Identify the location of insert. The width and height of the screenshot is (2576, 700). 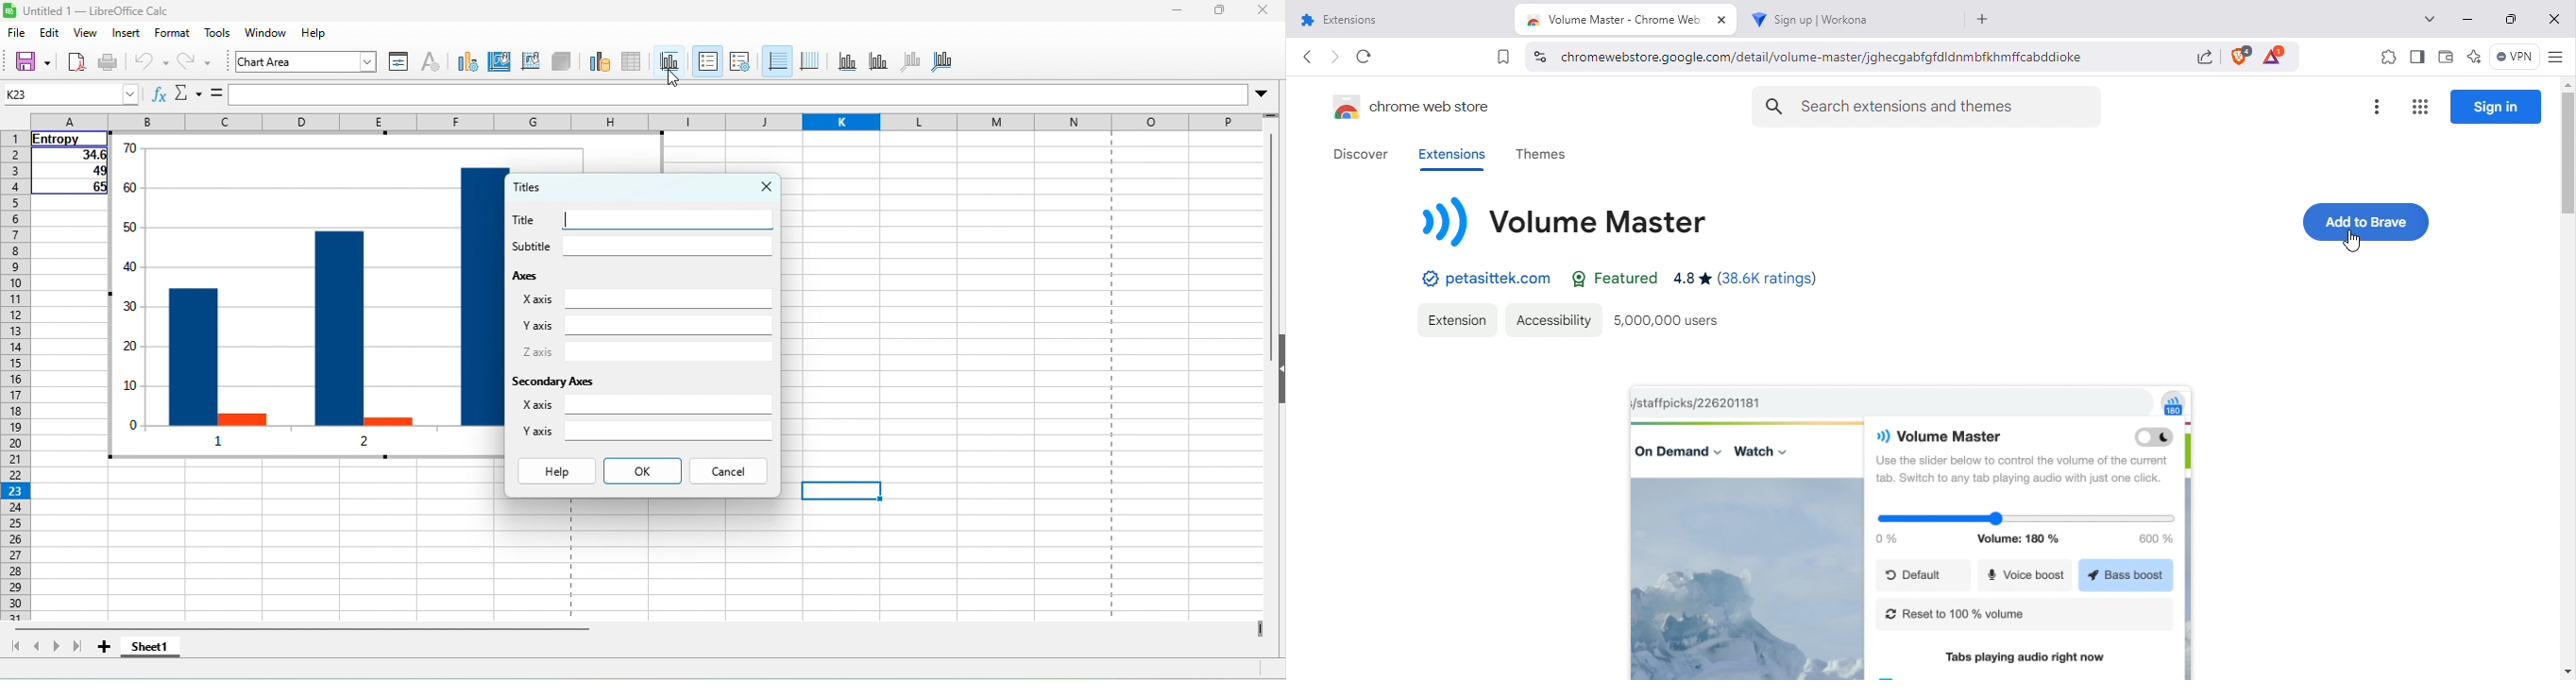
(129, 35).